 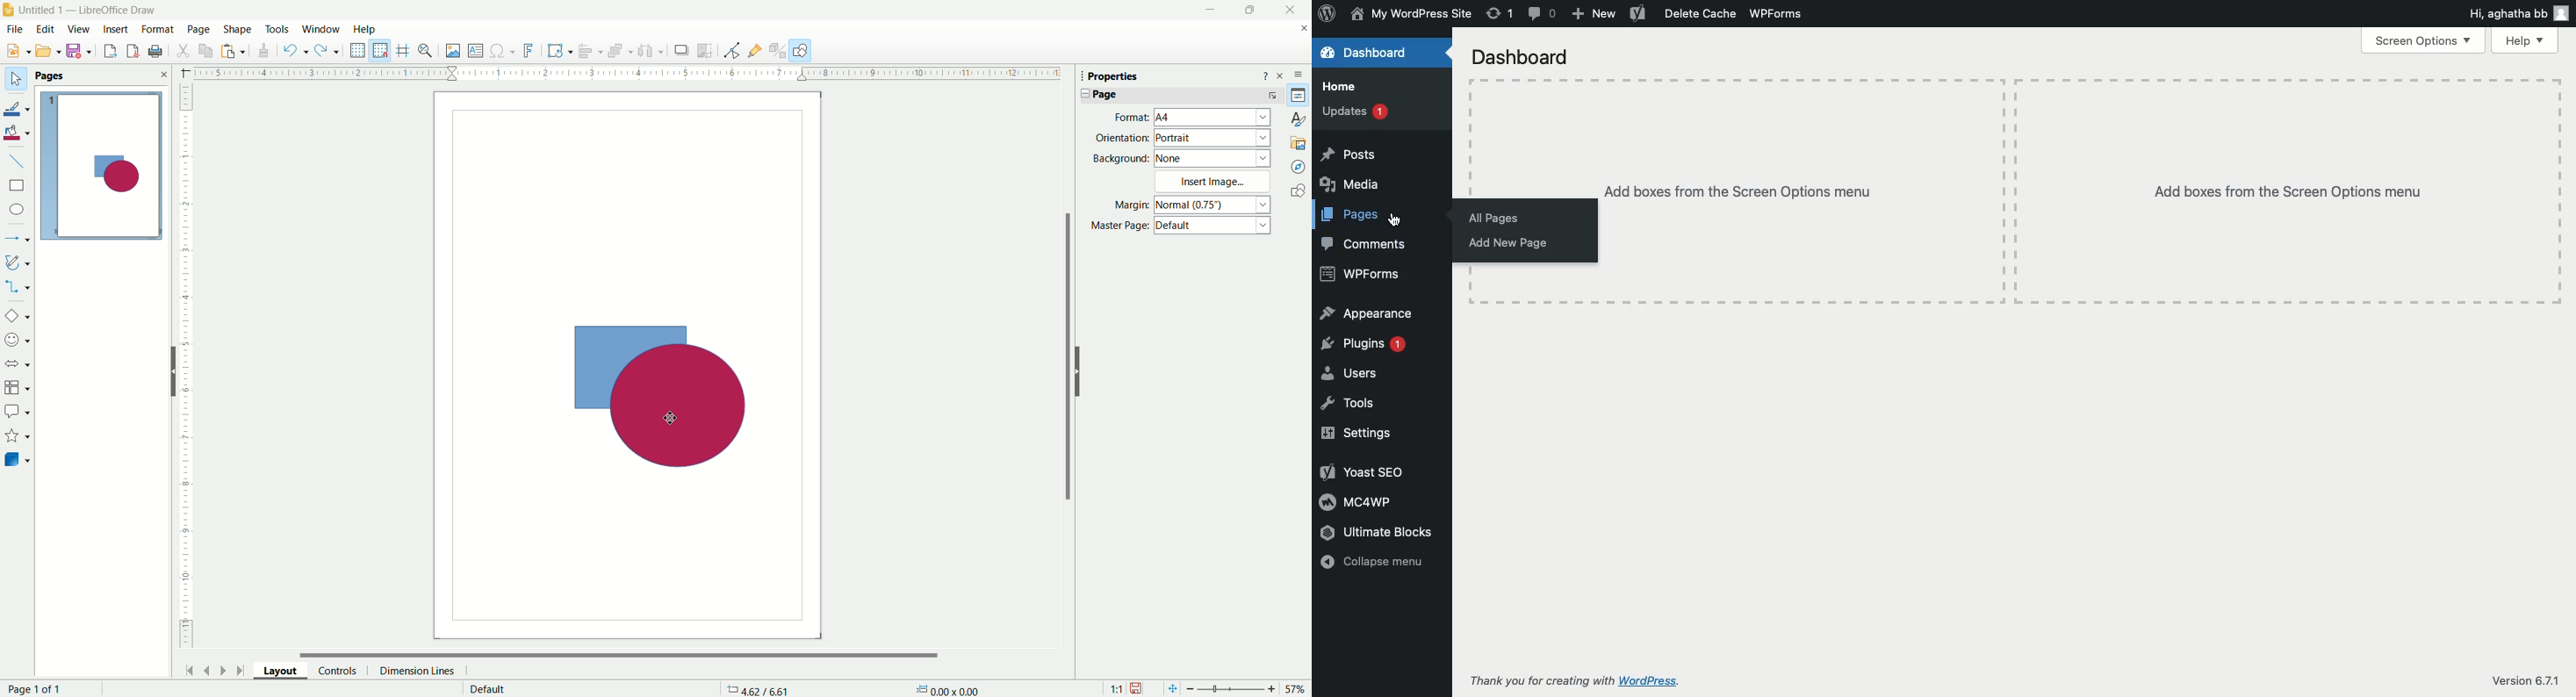 I want to click on Name, so click(x=1411, y=15).